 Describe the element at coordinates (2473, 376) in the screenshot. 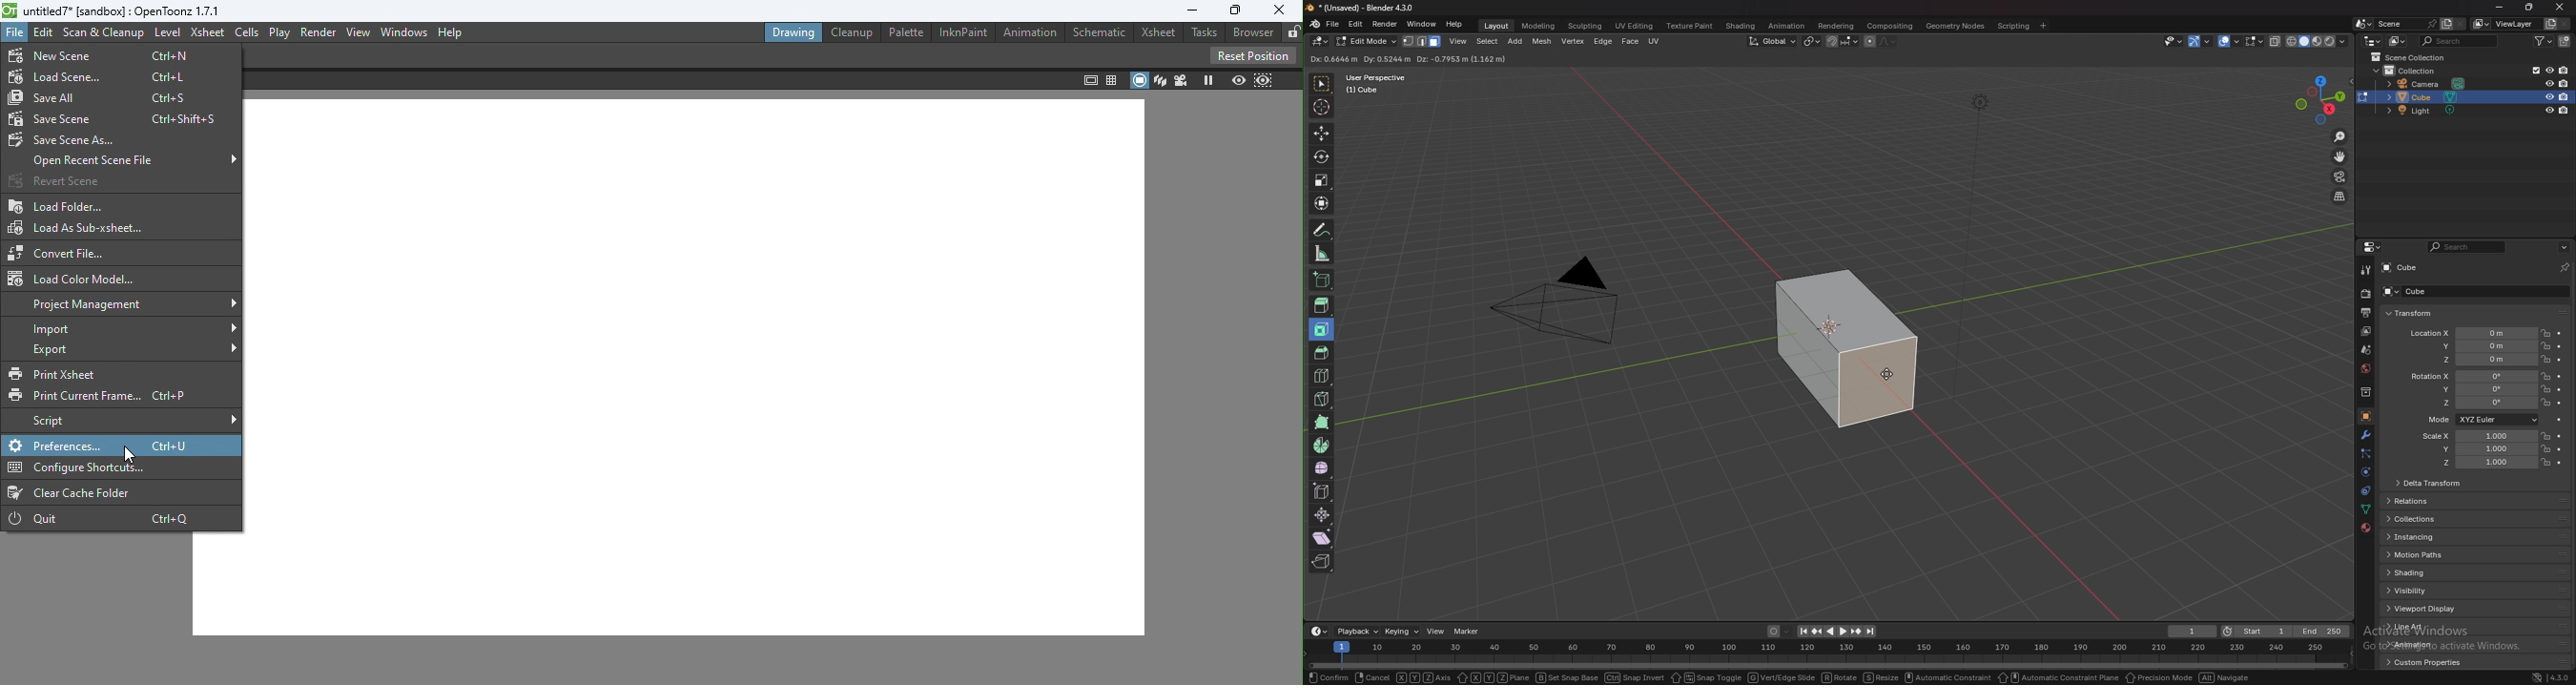

I see `rotation x` at that location.